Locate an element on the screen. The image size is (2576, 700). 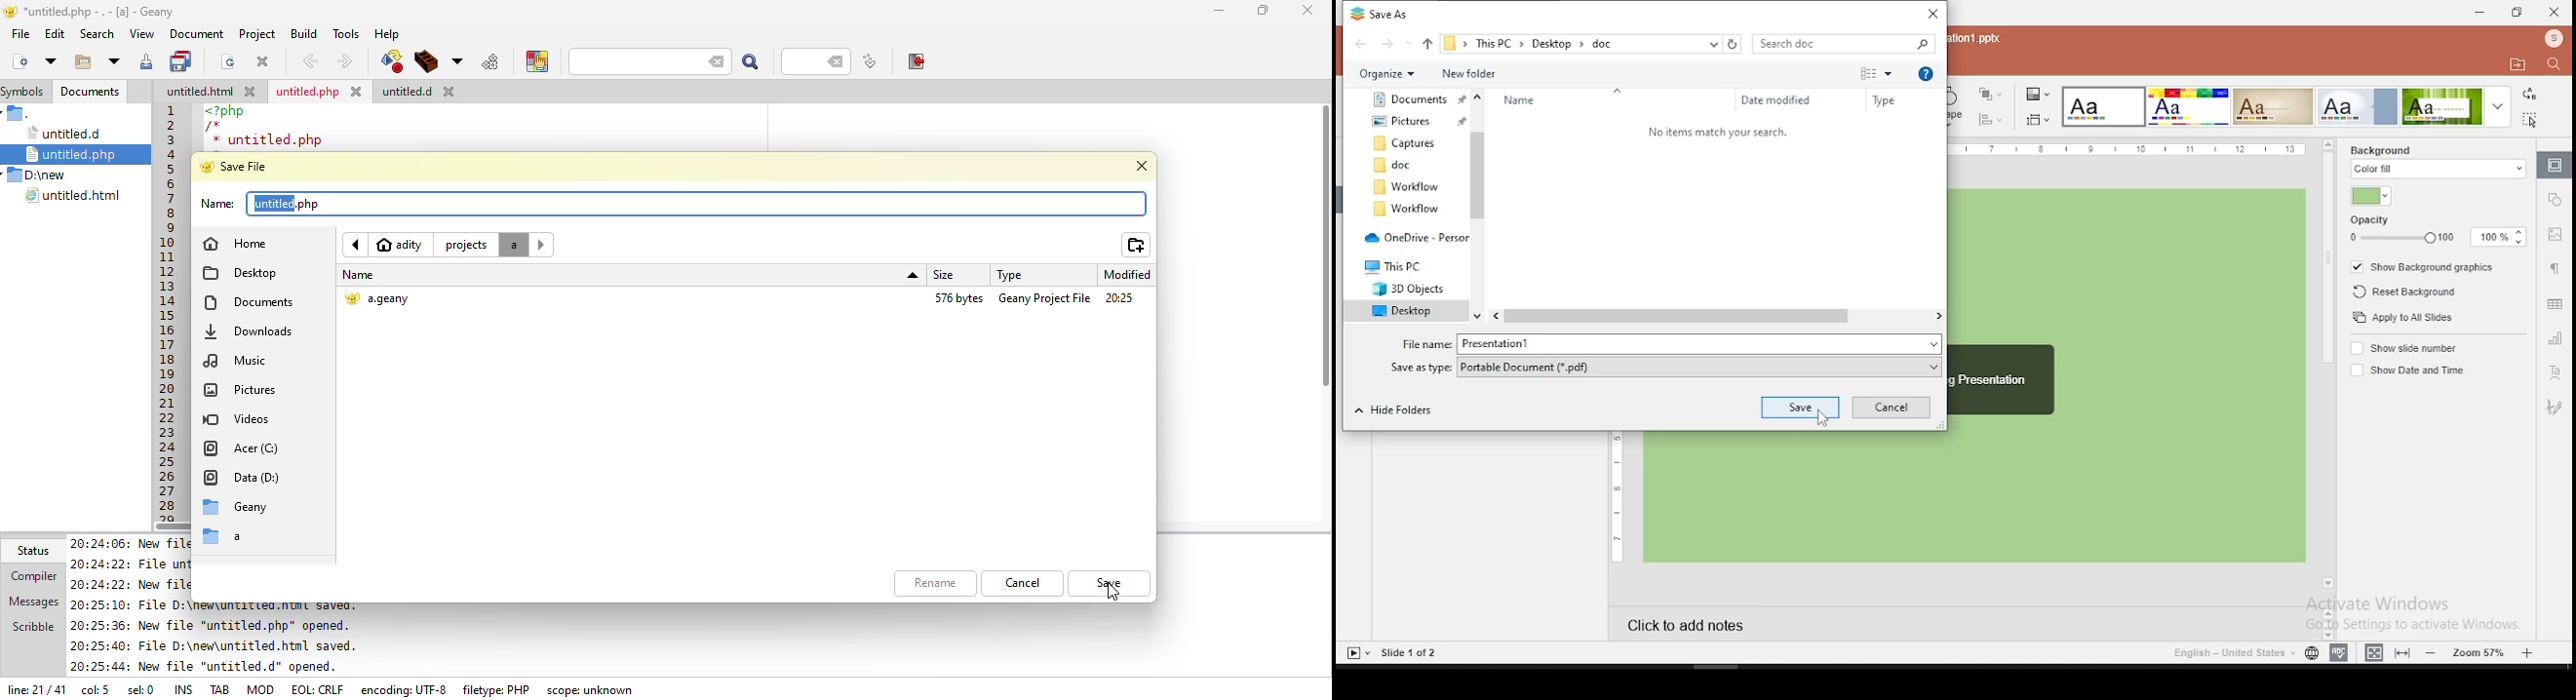
find is located at coordinates (2554, 64).